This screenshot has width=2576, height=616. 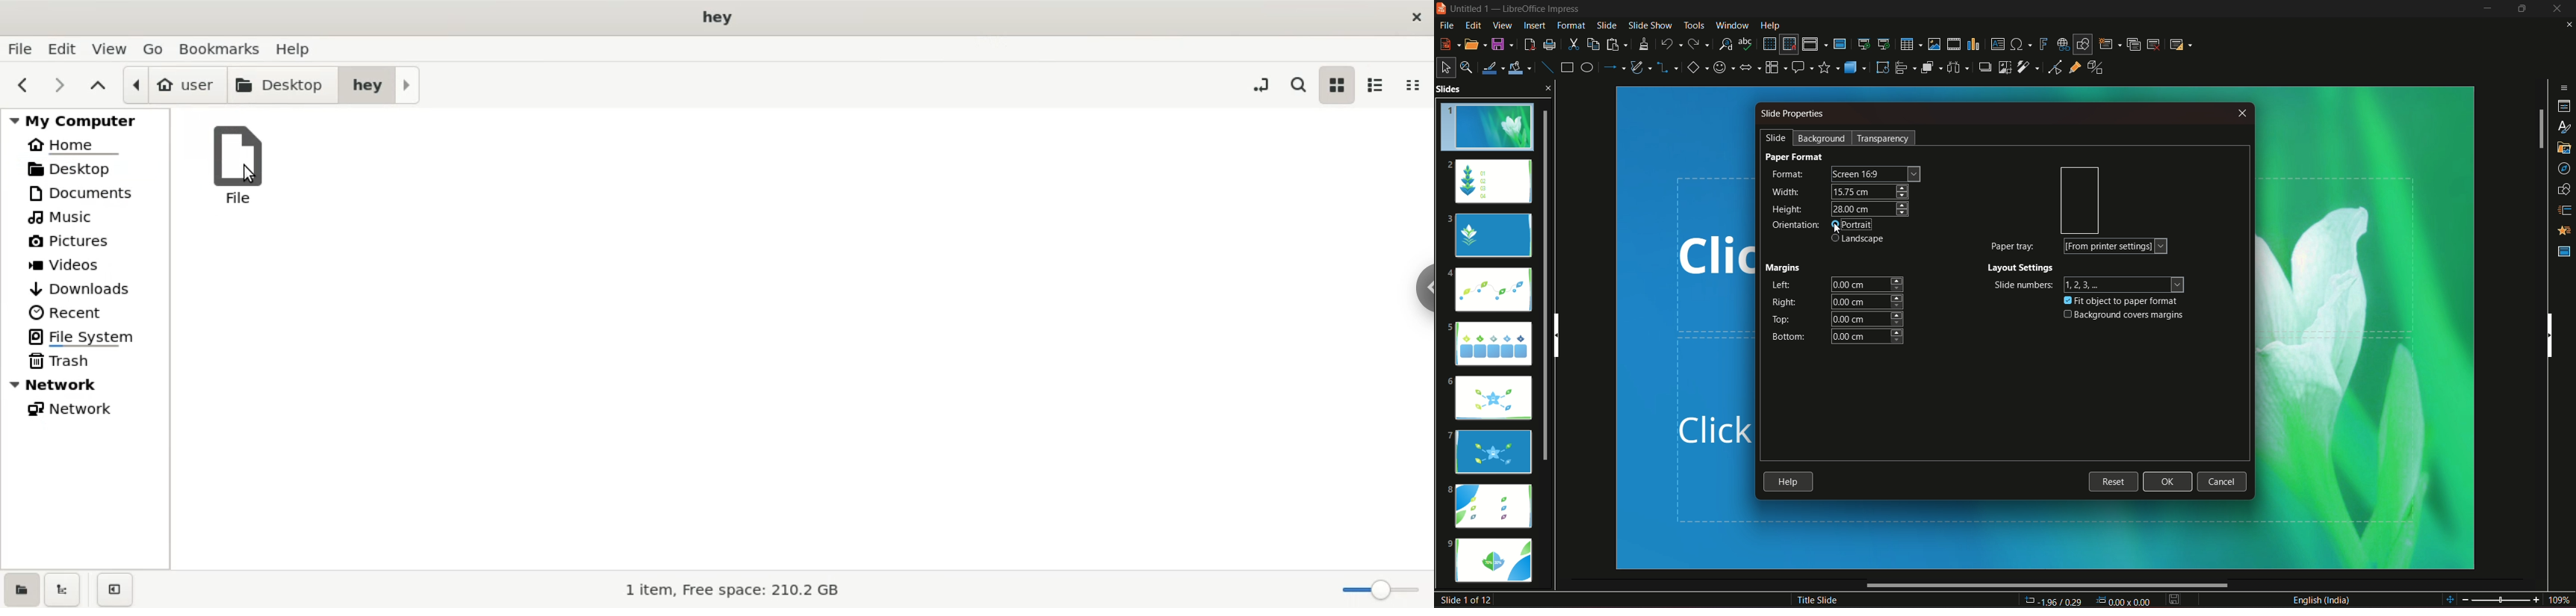 I want to click on snap to grid, so click(x=1789, y=45).